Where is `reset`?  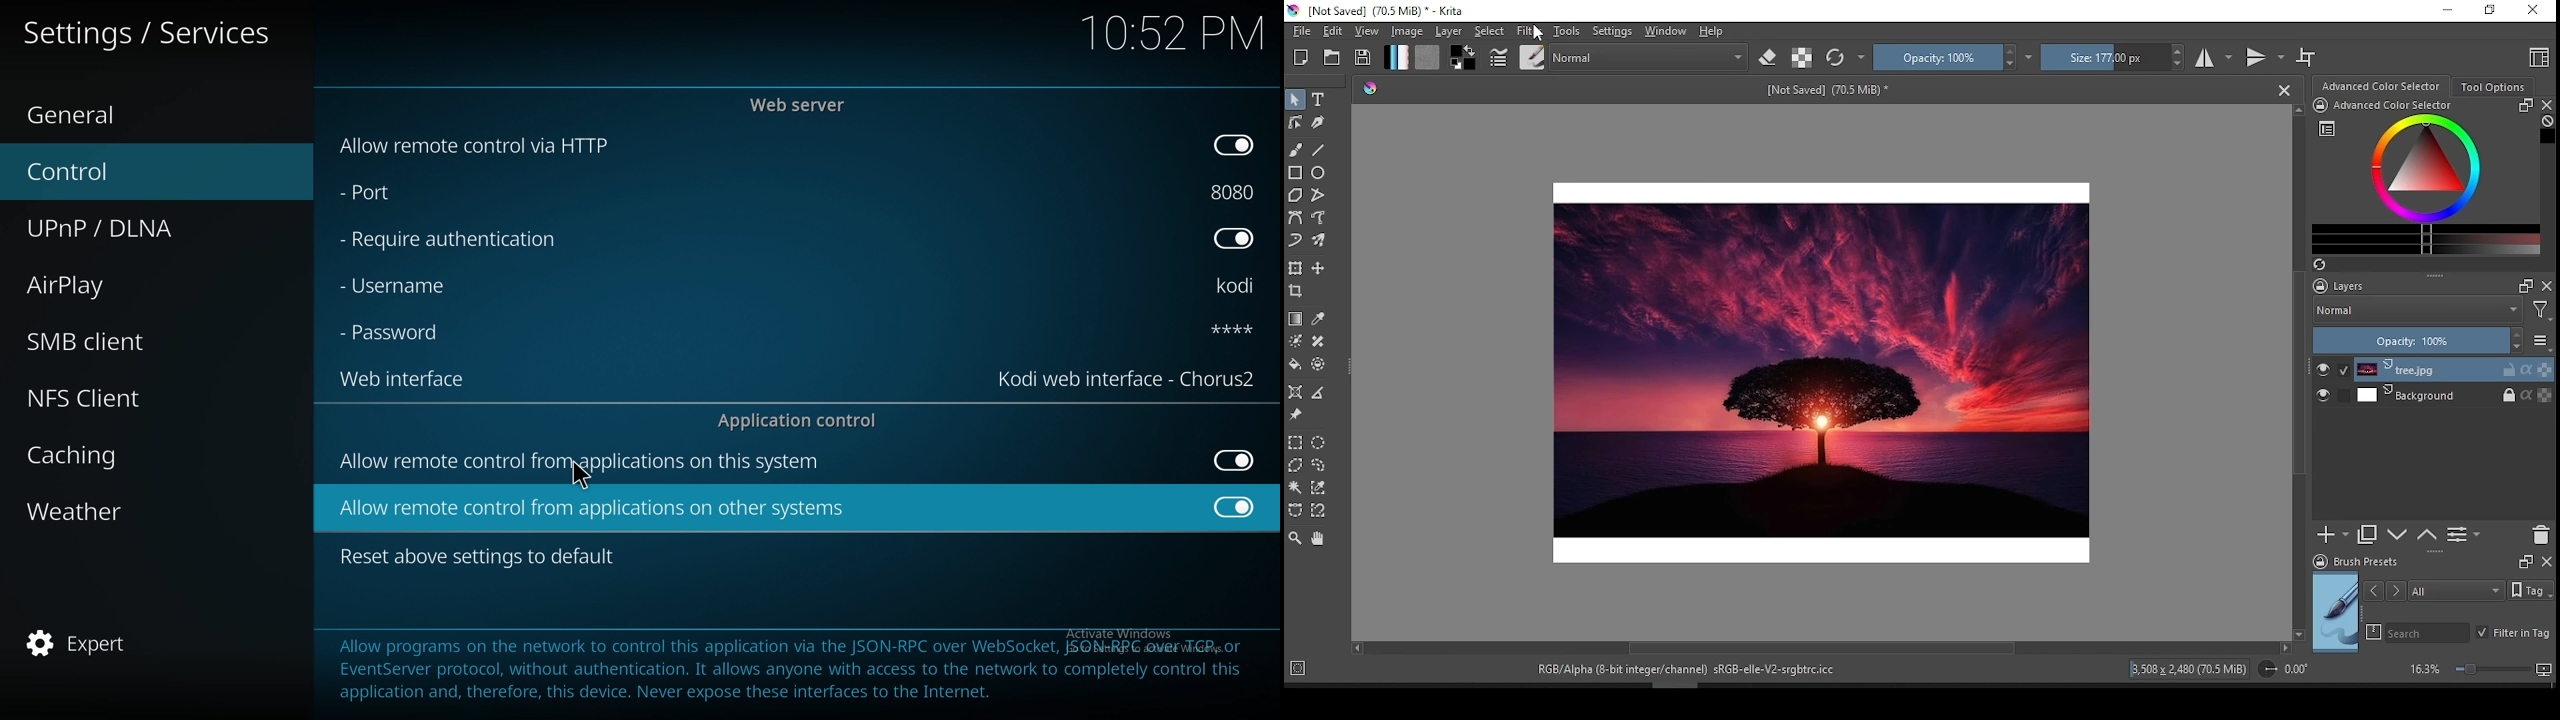 reset is located at coordinates (481, 557).